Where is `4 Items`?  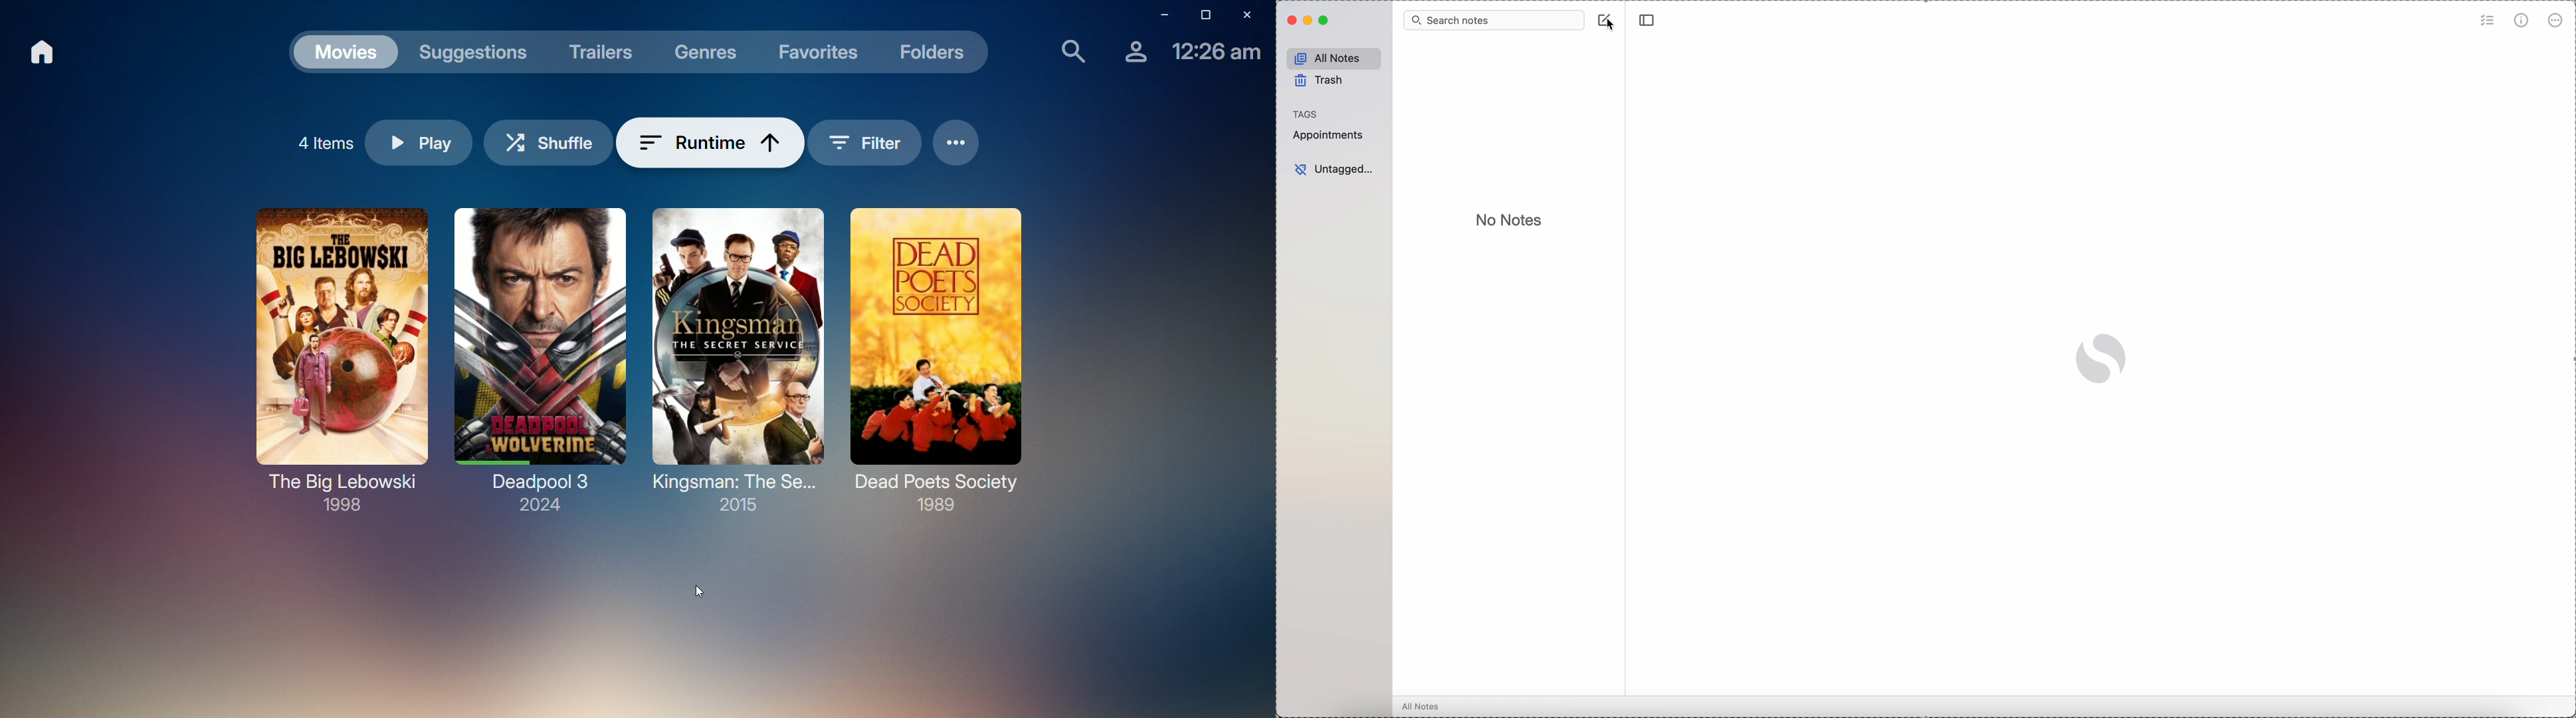
4 Items is located at coordinates (329, 139).